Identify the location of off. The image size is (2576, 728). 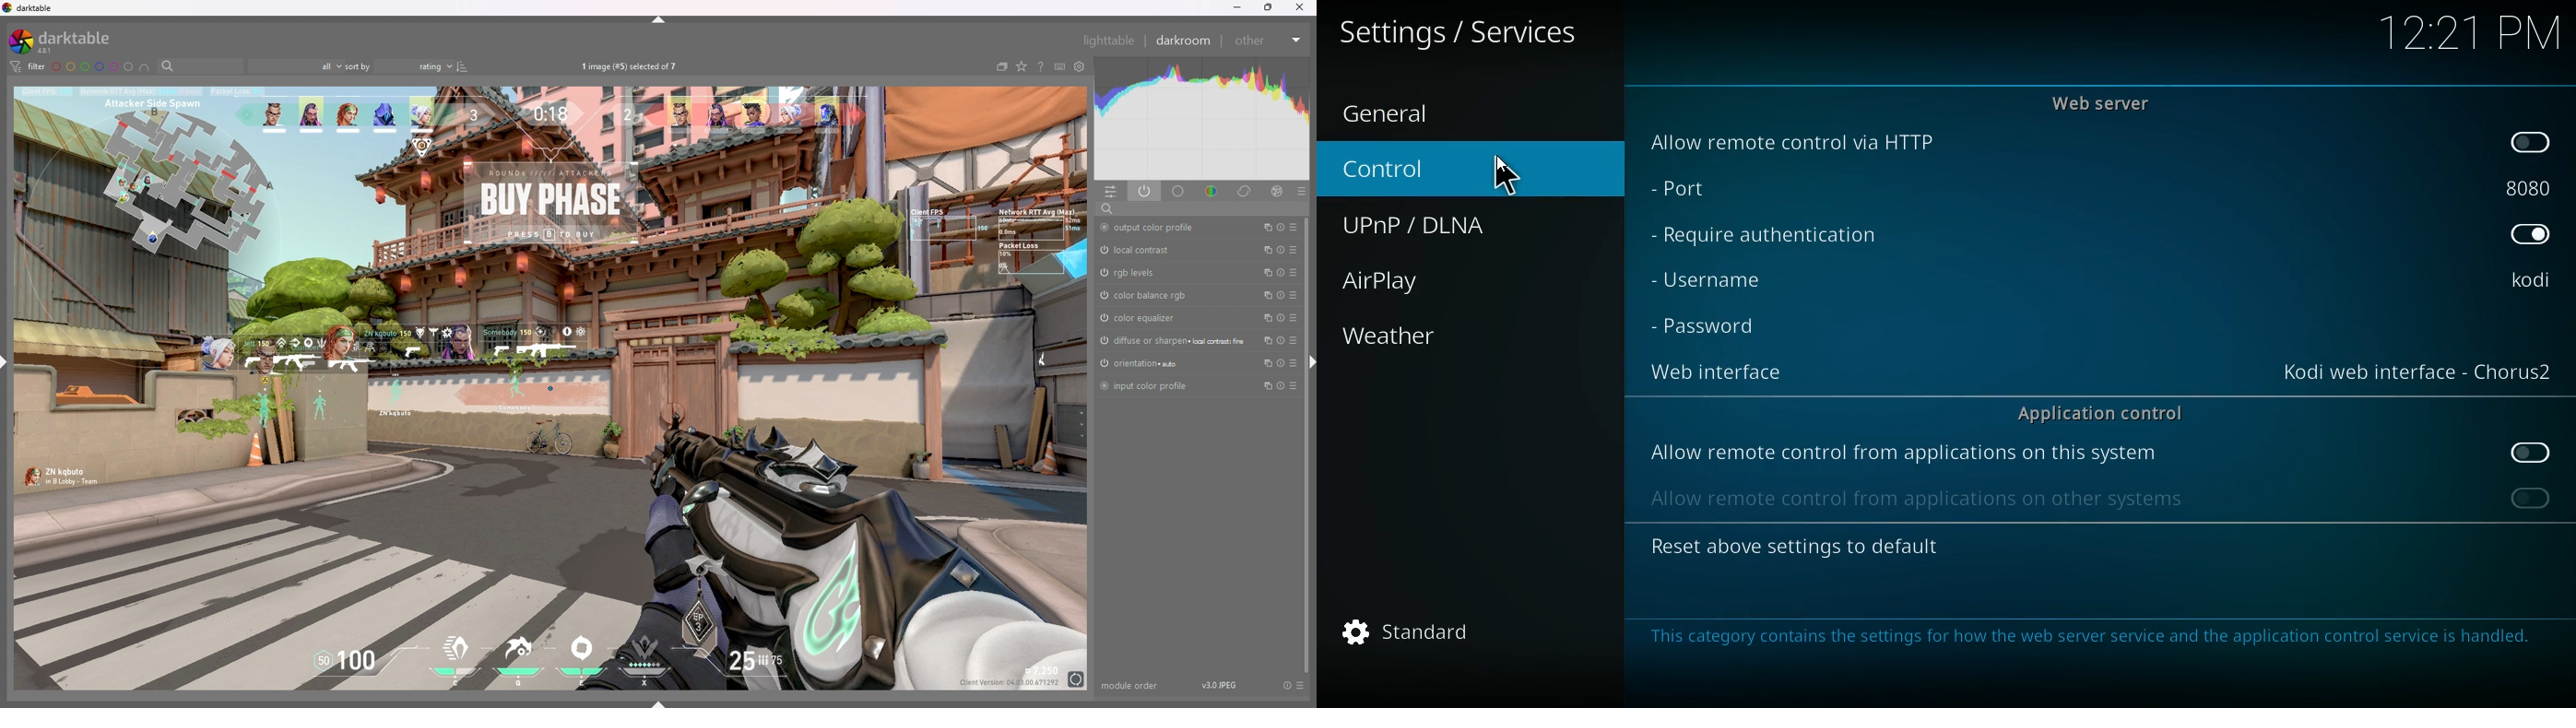
(2535, 455).